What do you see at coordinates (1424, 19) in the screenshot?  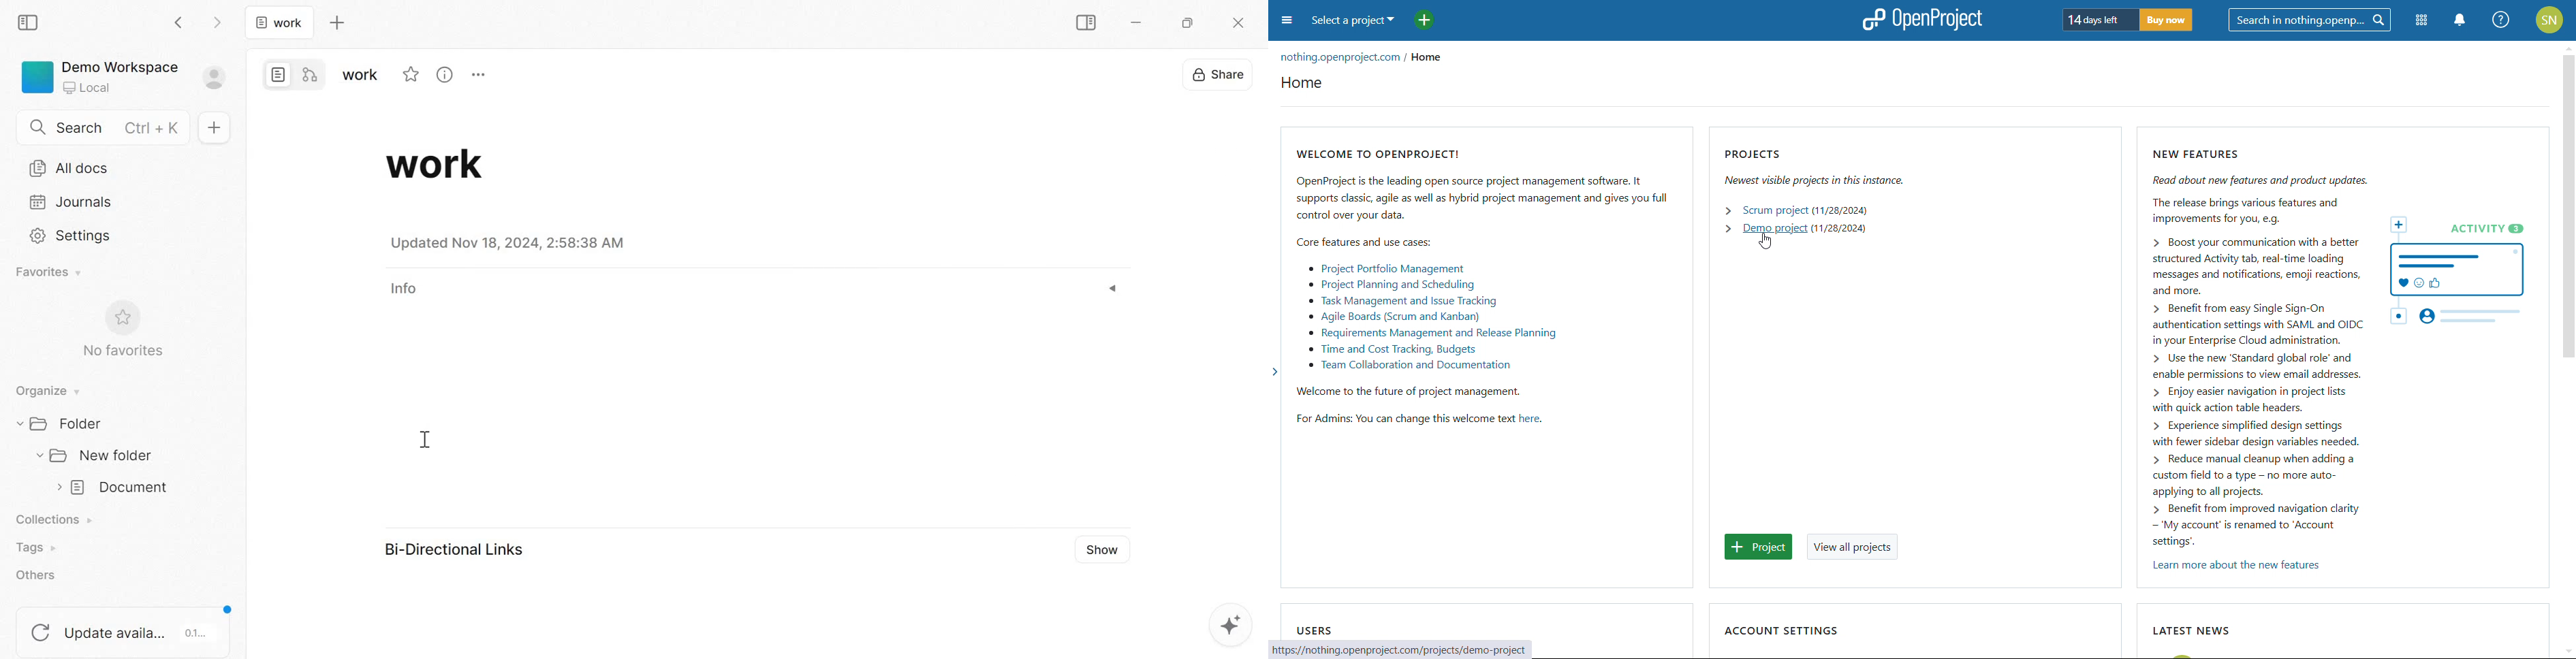 I see `add project` at bounding box center [1424, 19].